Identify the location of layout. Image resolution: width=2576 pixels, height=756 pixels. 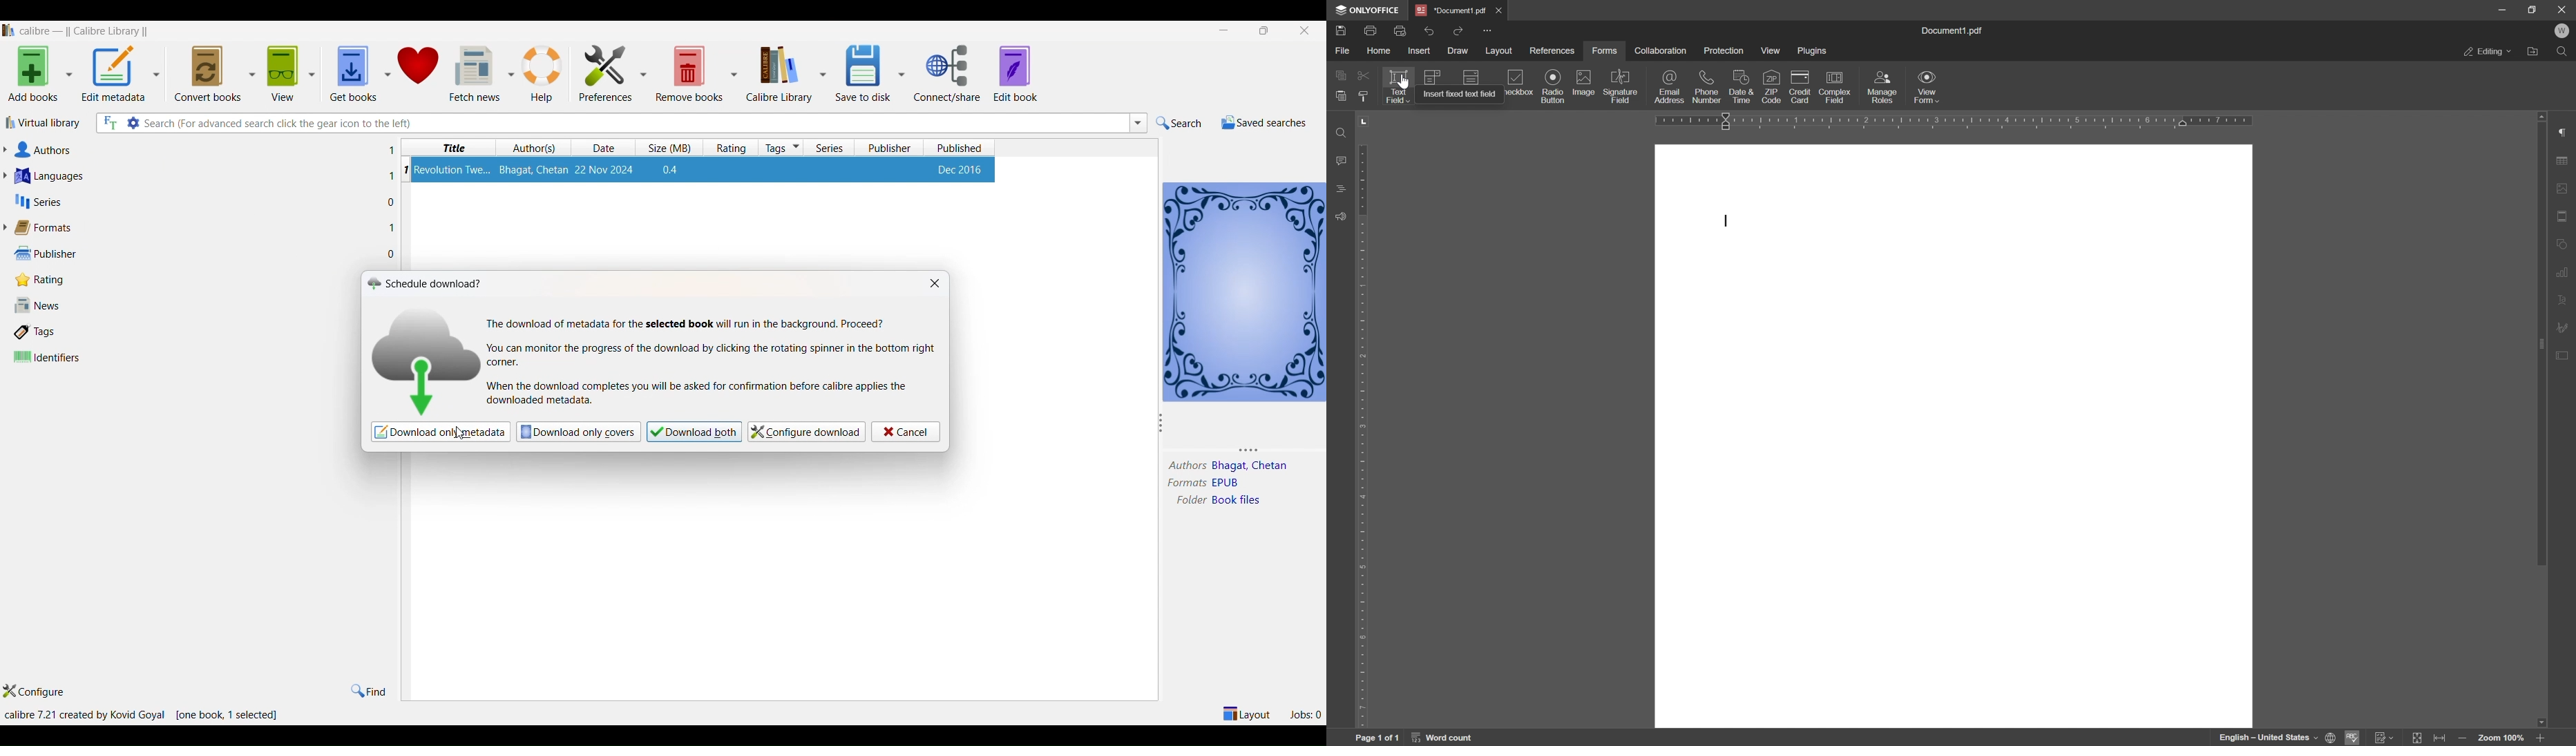
(1246, 711).